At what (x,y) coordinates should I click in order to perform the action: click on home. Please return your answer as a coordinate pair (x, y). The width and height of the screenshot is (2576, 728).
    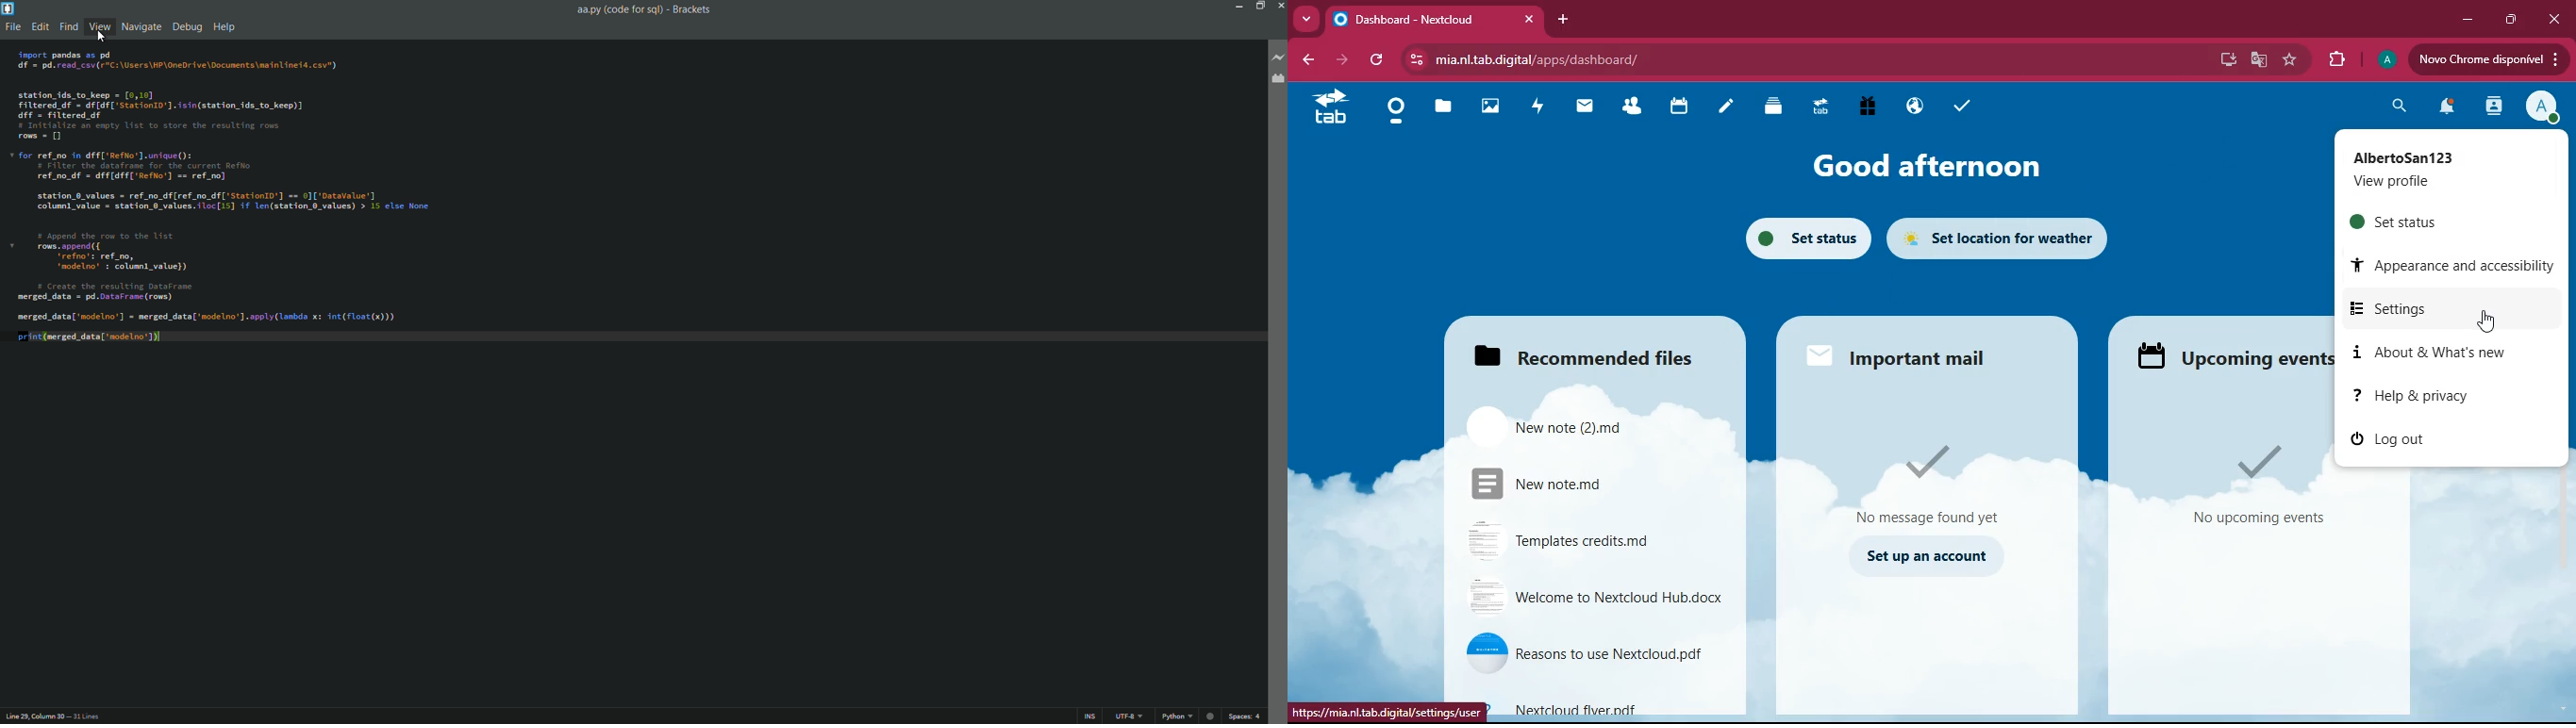
    Looking at the image, I should click on (1395, 111).